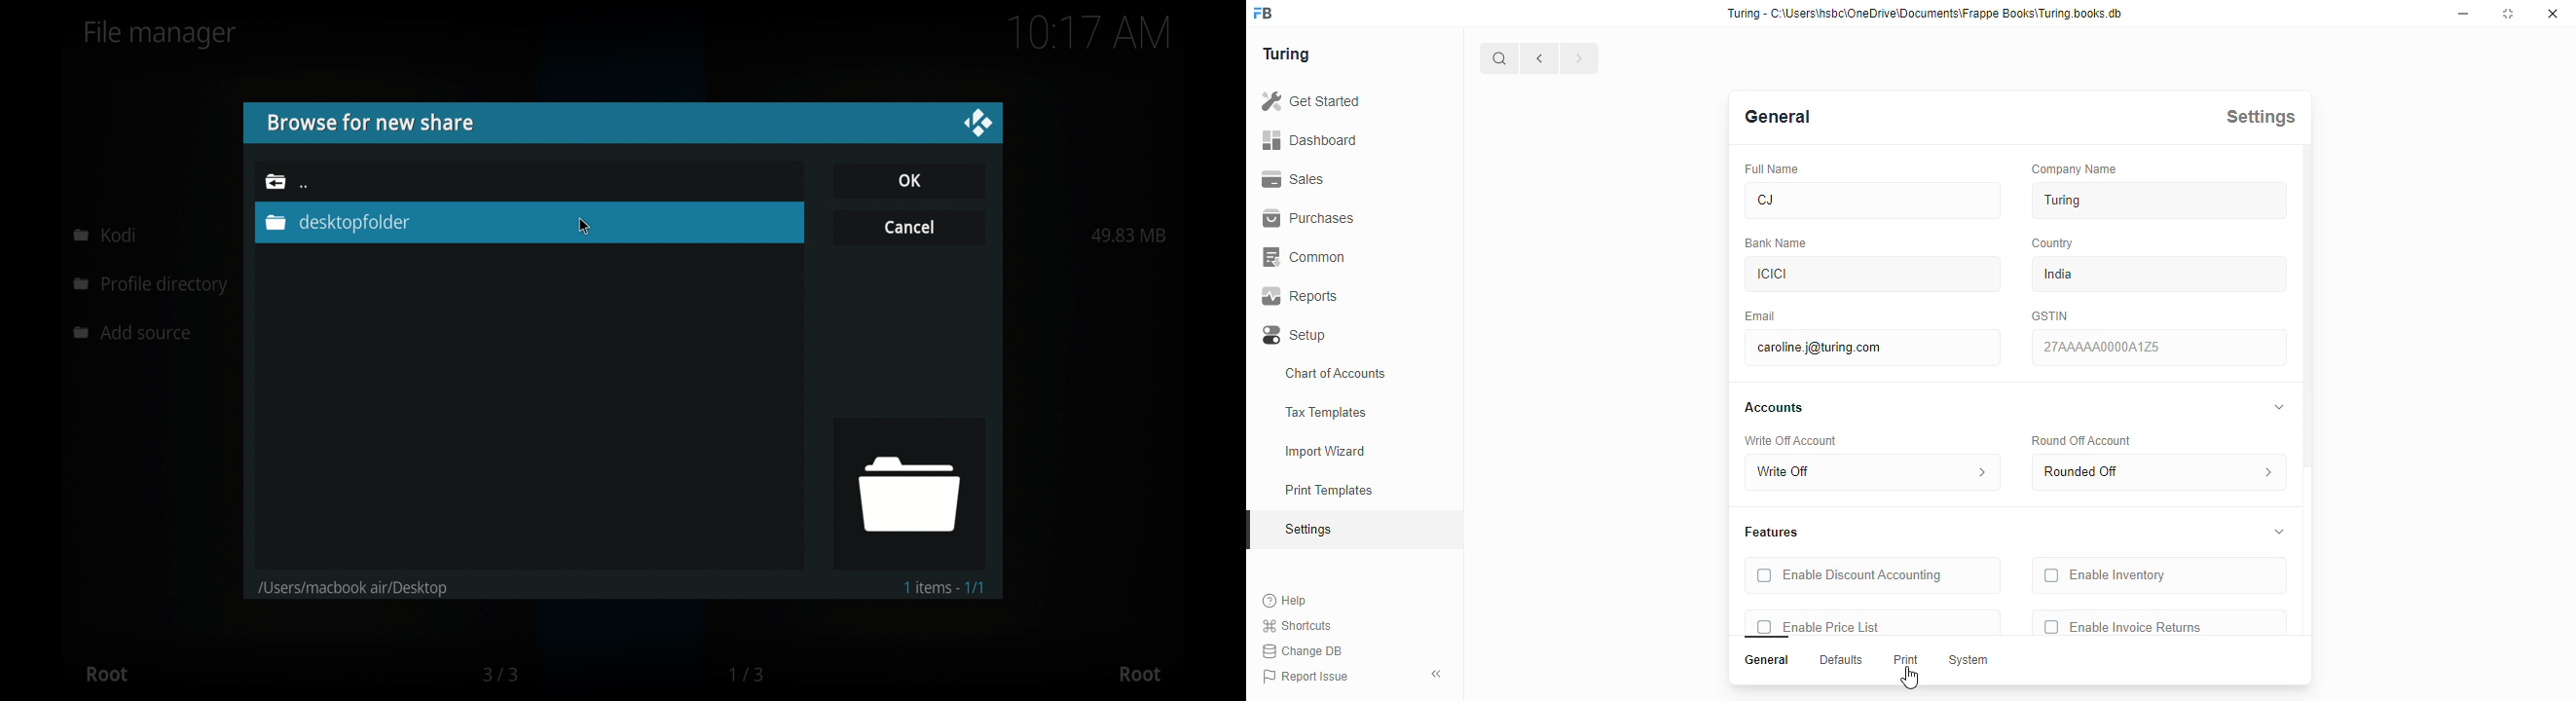 The width and height of the screenshot is (2576, 728). Describe the element at coordinates (1792, 440) in the screenshot. I see `Write Off Account` at that location.